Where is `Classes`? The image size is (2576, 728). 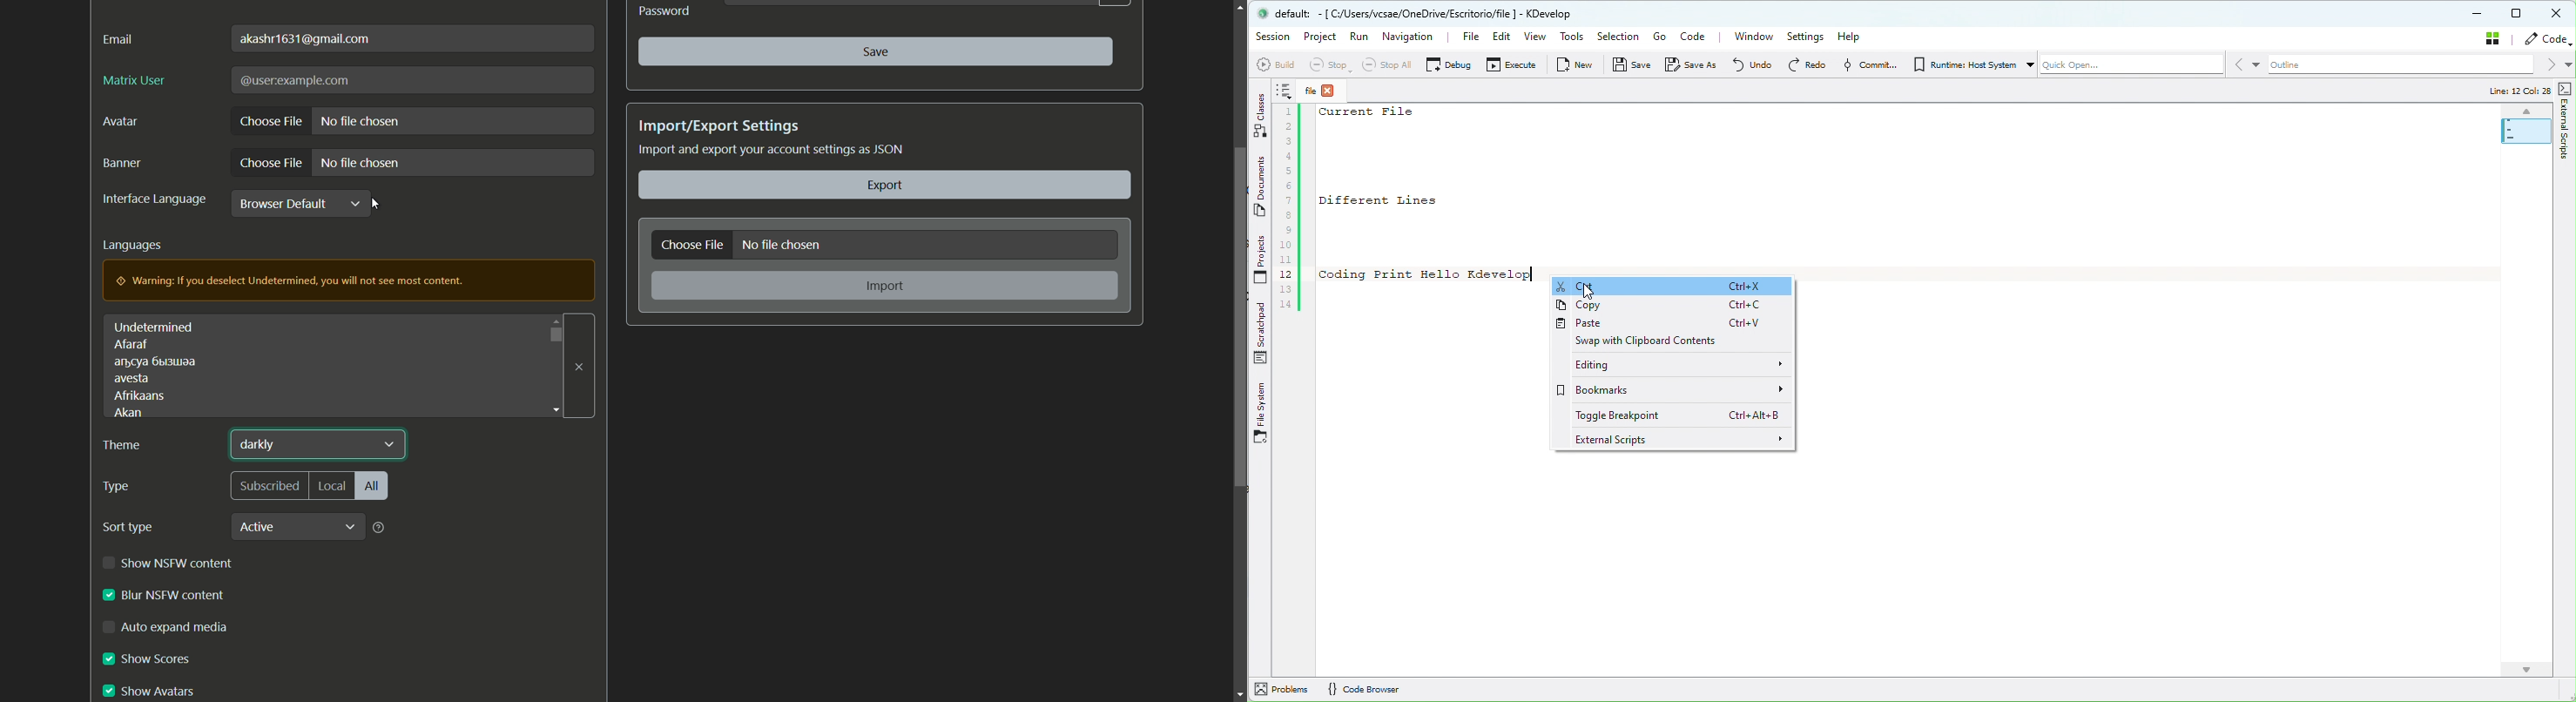 Classes is located at coordinates (1259, 117).